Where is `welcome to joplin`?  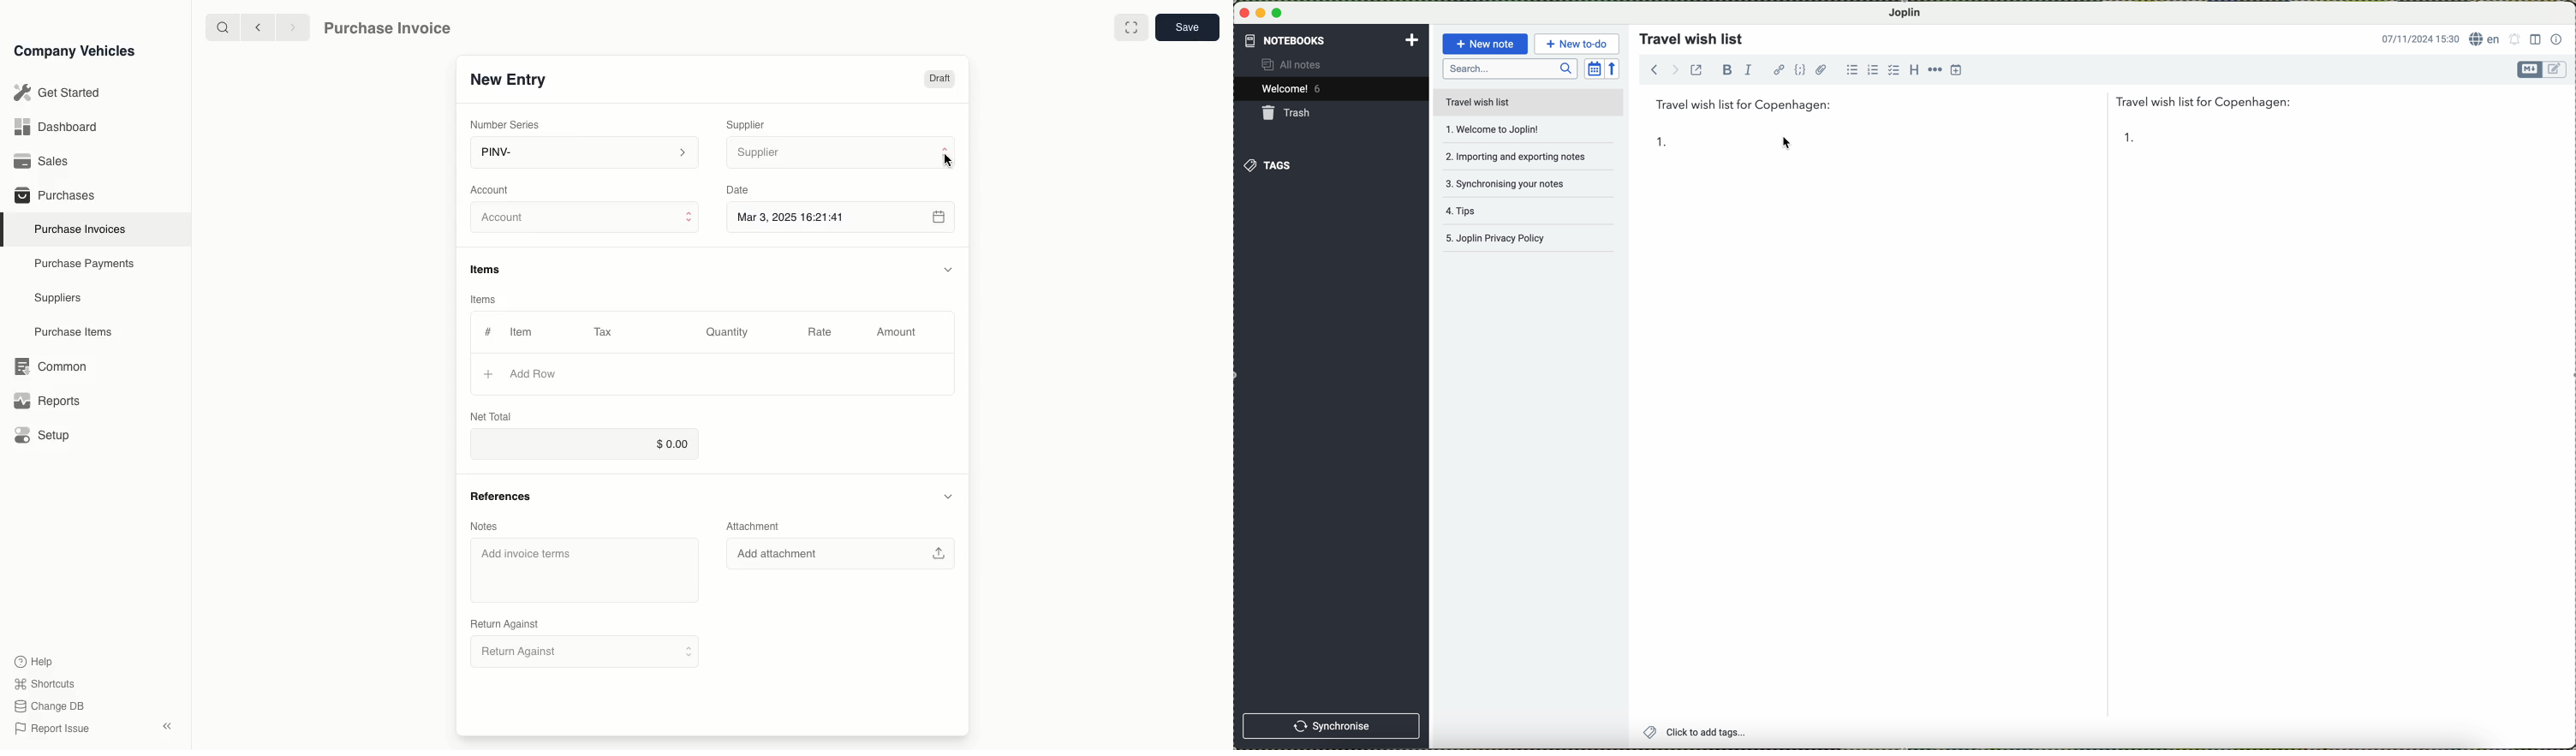
welcome to joplin is located at coordinates (1512, 130).